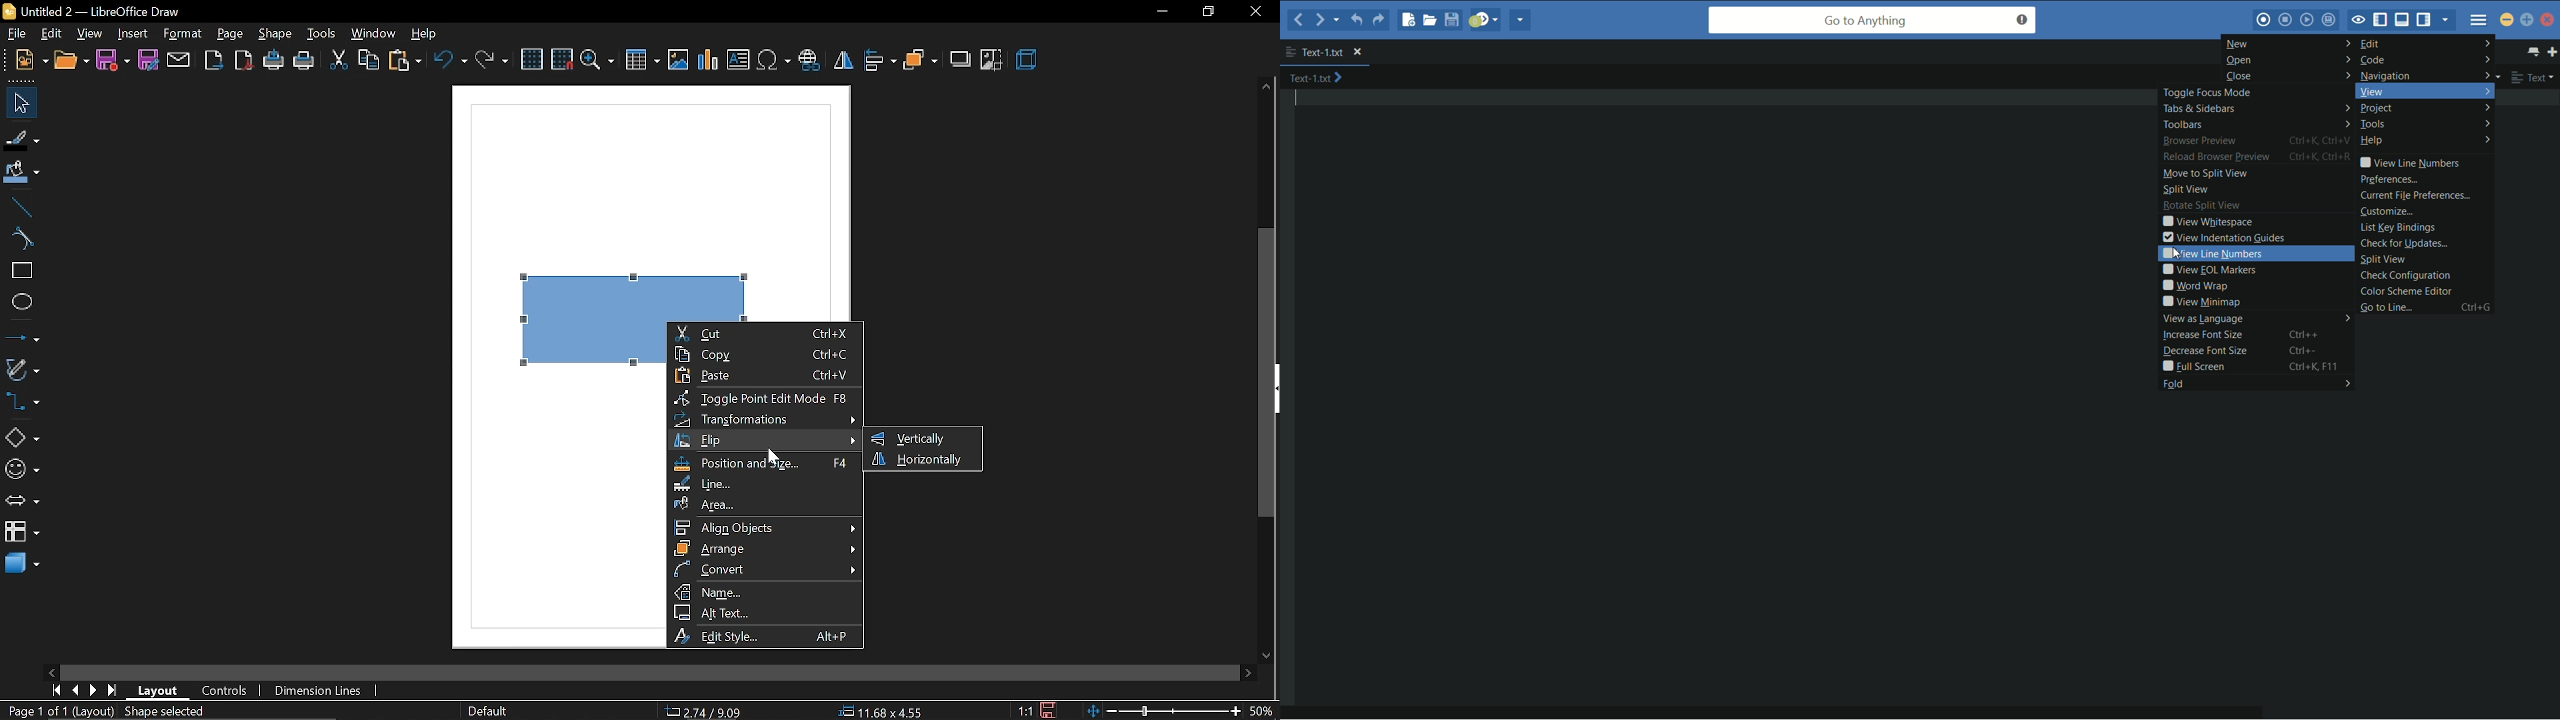  What do you see at coordinates (707, 713) in the screenshot?
I see `2.79/9.09` at bounding box center [707, 713].